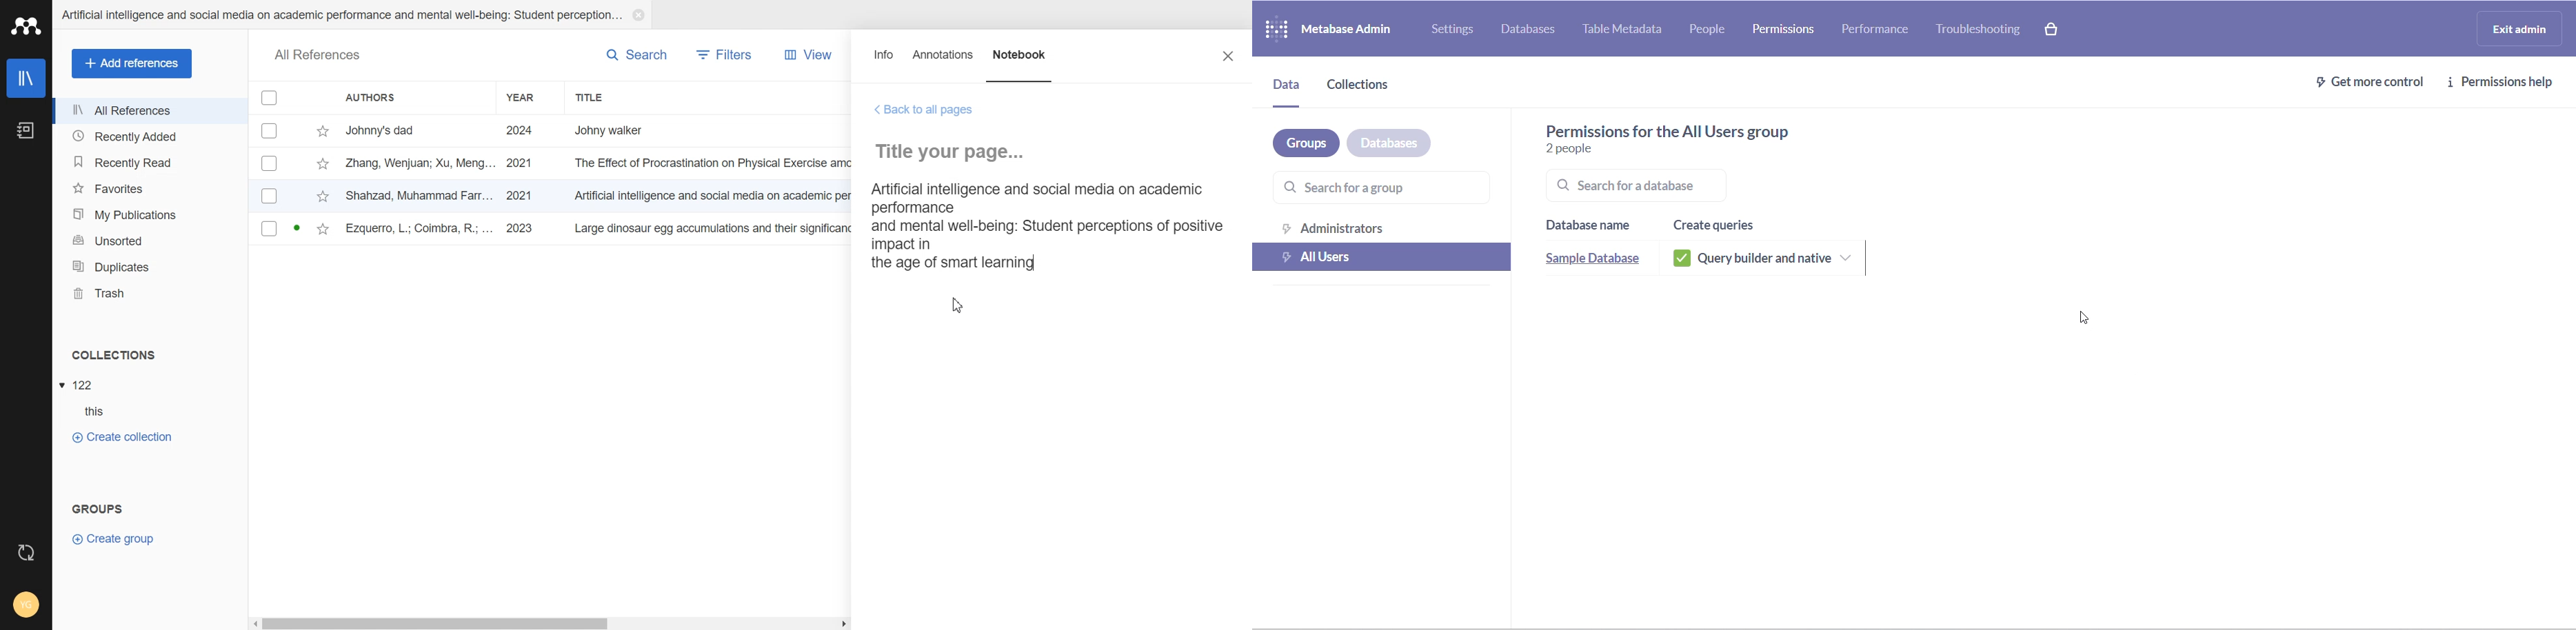 This screenshot has height=644, width=2576. Describe the element at coordinates (521, 131) in the screenshot. I see `2024` at that location.